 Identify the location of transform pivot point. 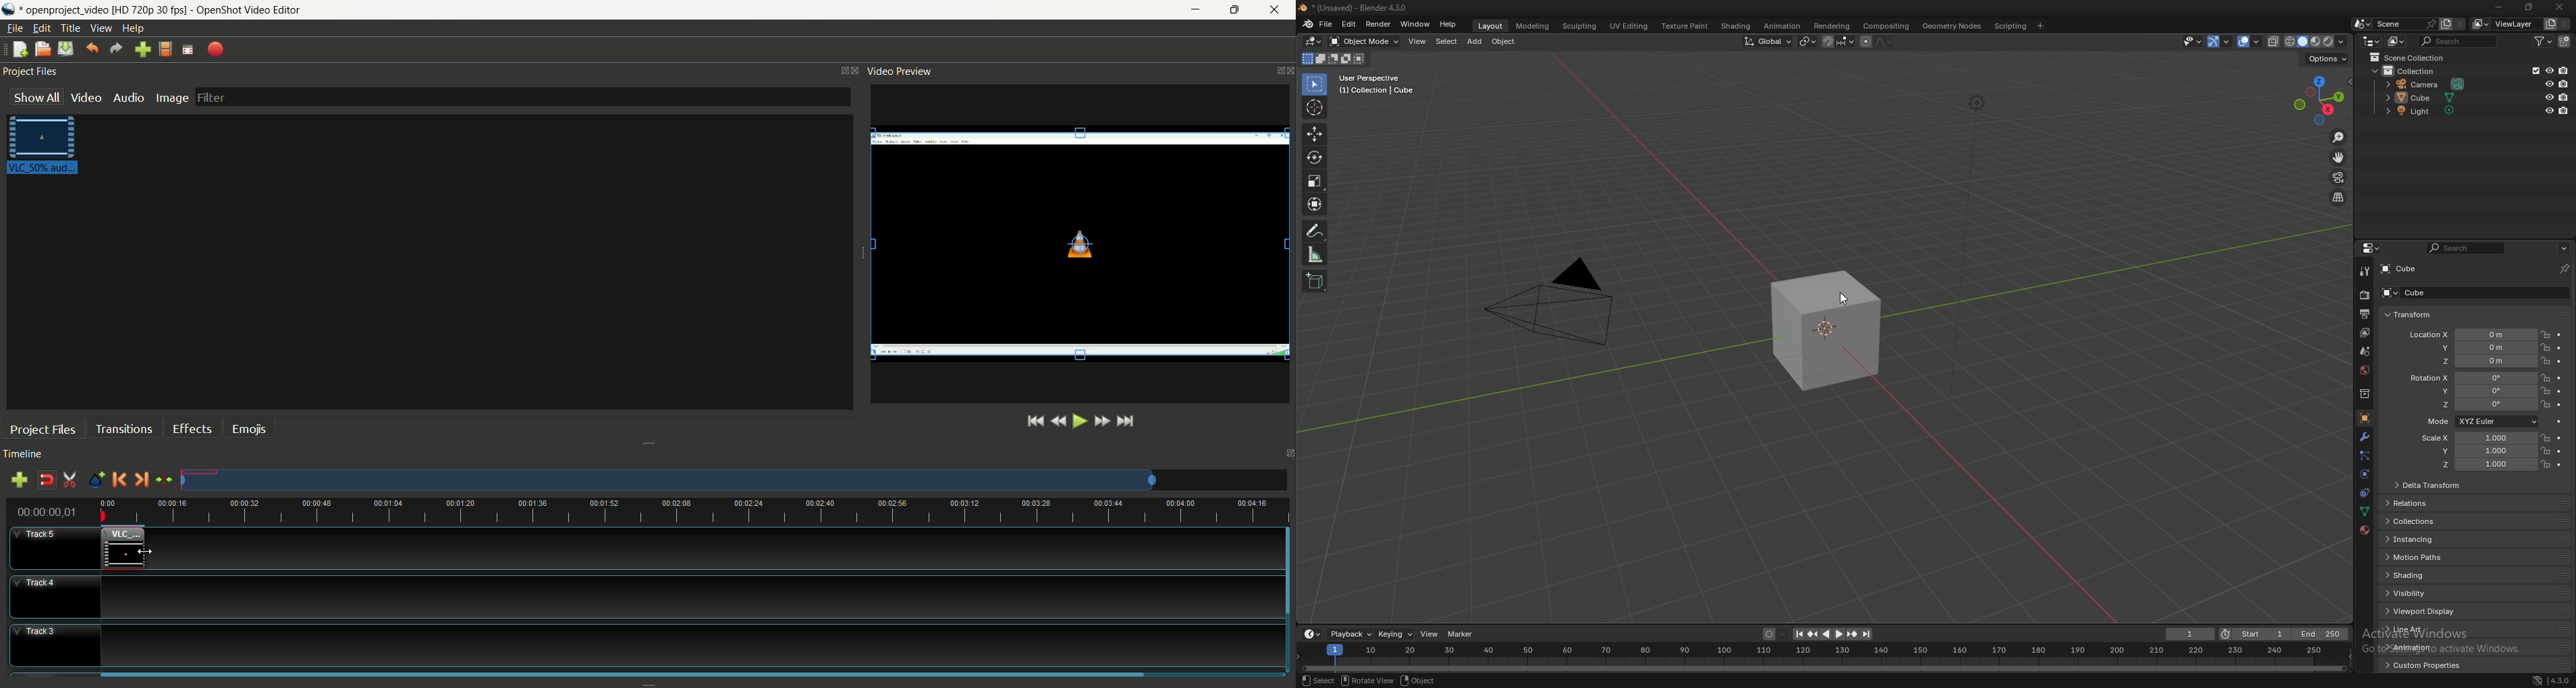
(1808, 41).